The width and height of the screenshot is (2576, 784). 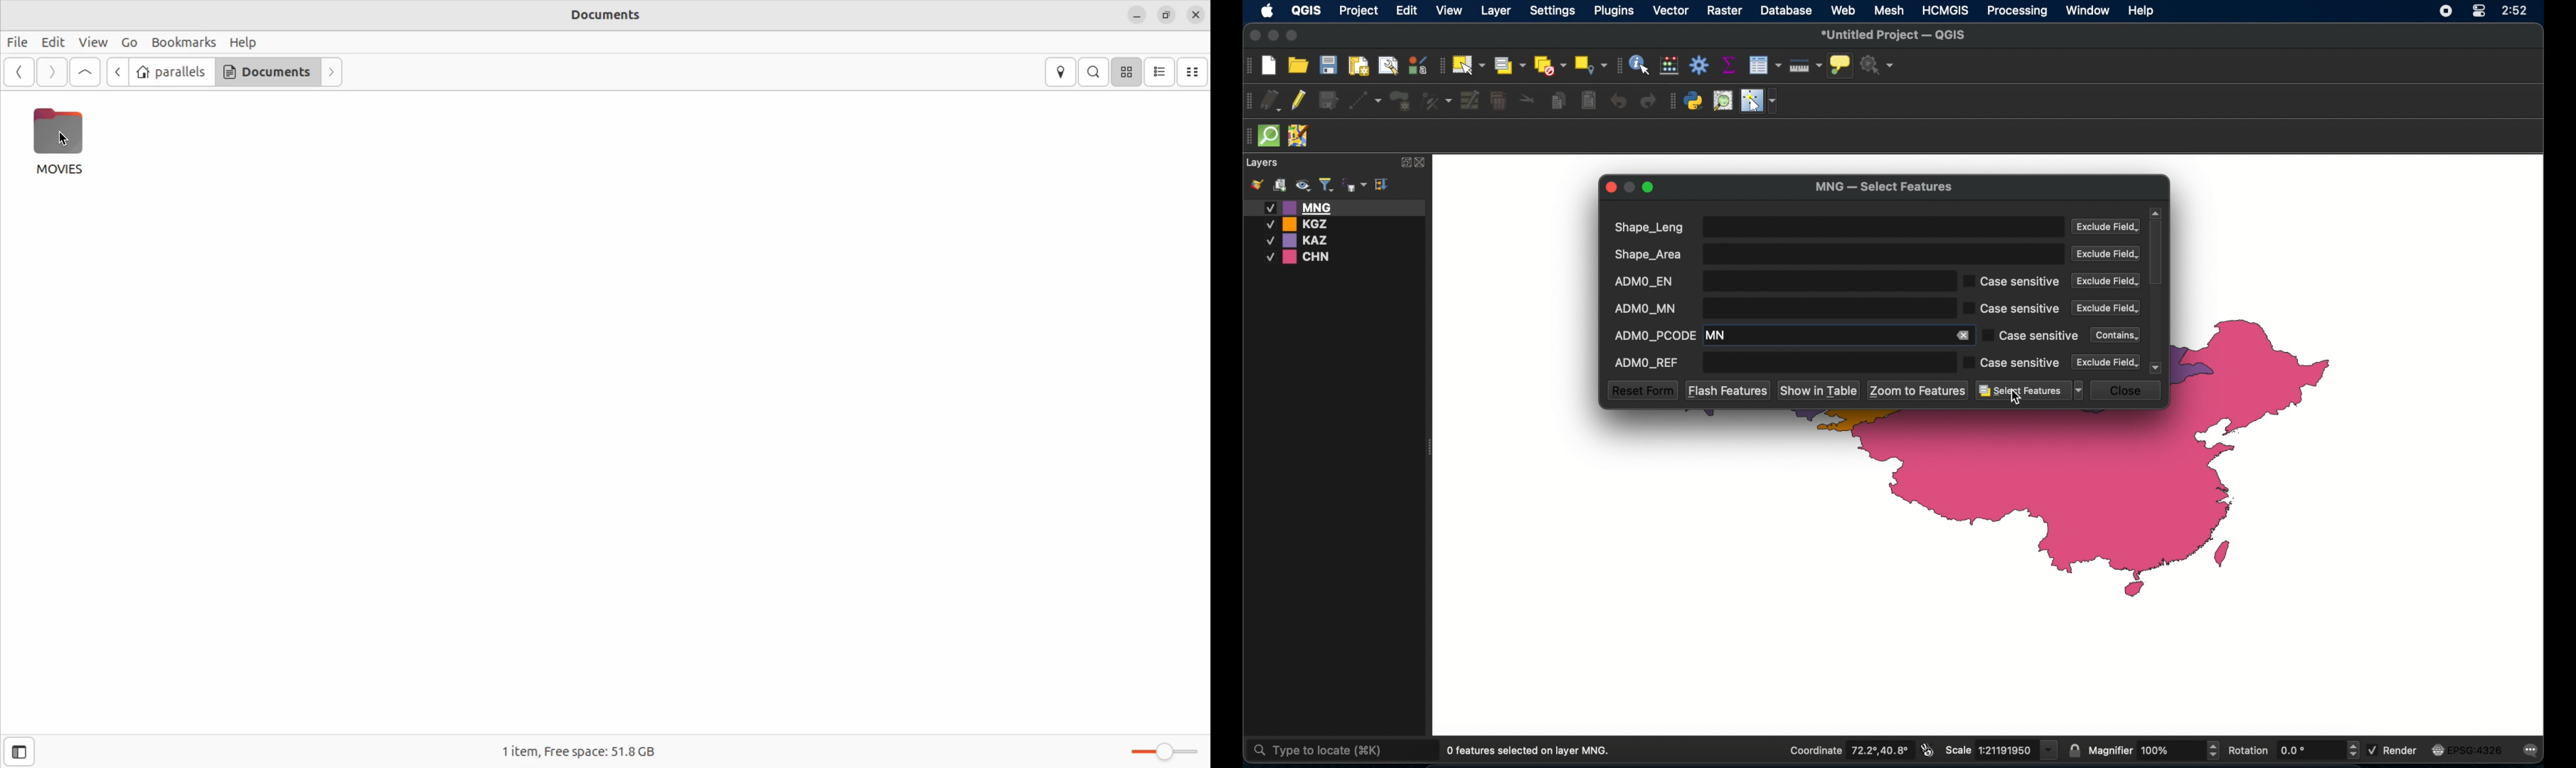 What do you see at coordinates (2106, 308) in the screenshot?
I see `exclude field` at bounding box center [2106, 308].